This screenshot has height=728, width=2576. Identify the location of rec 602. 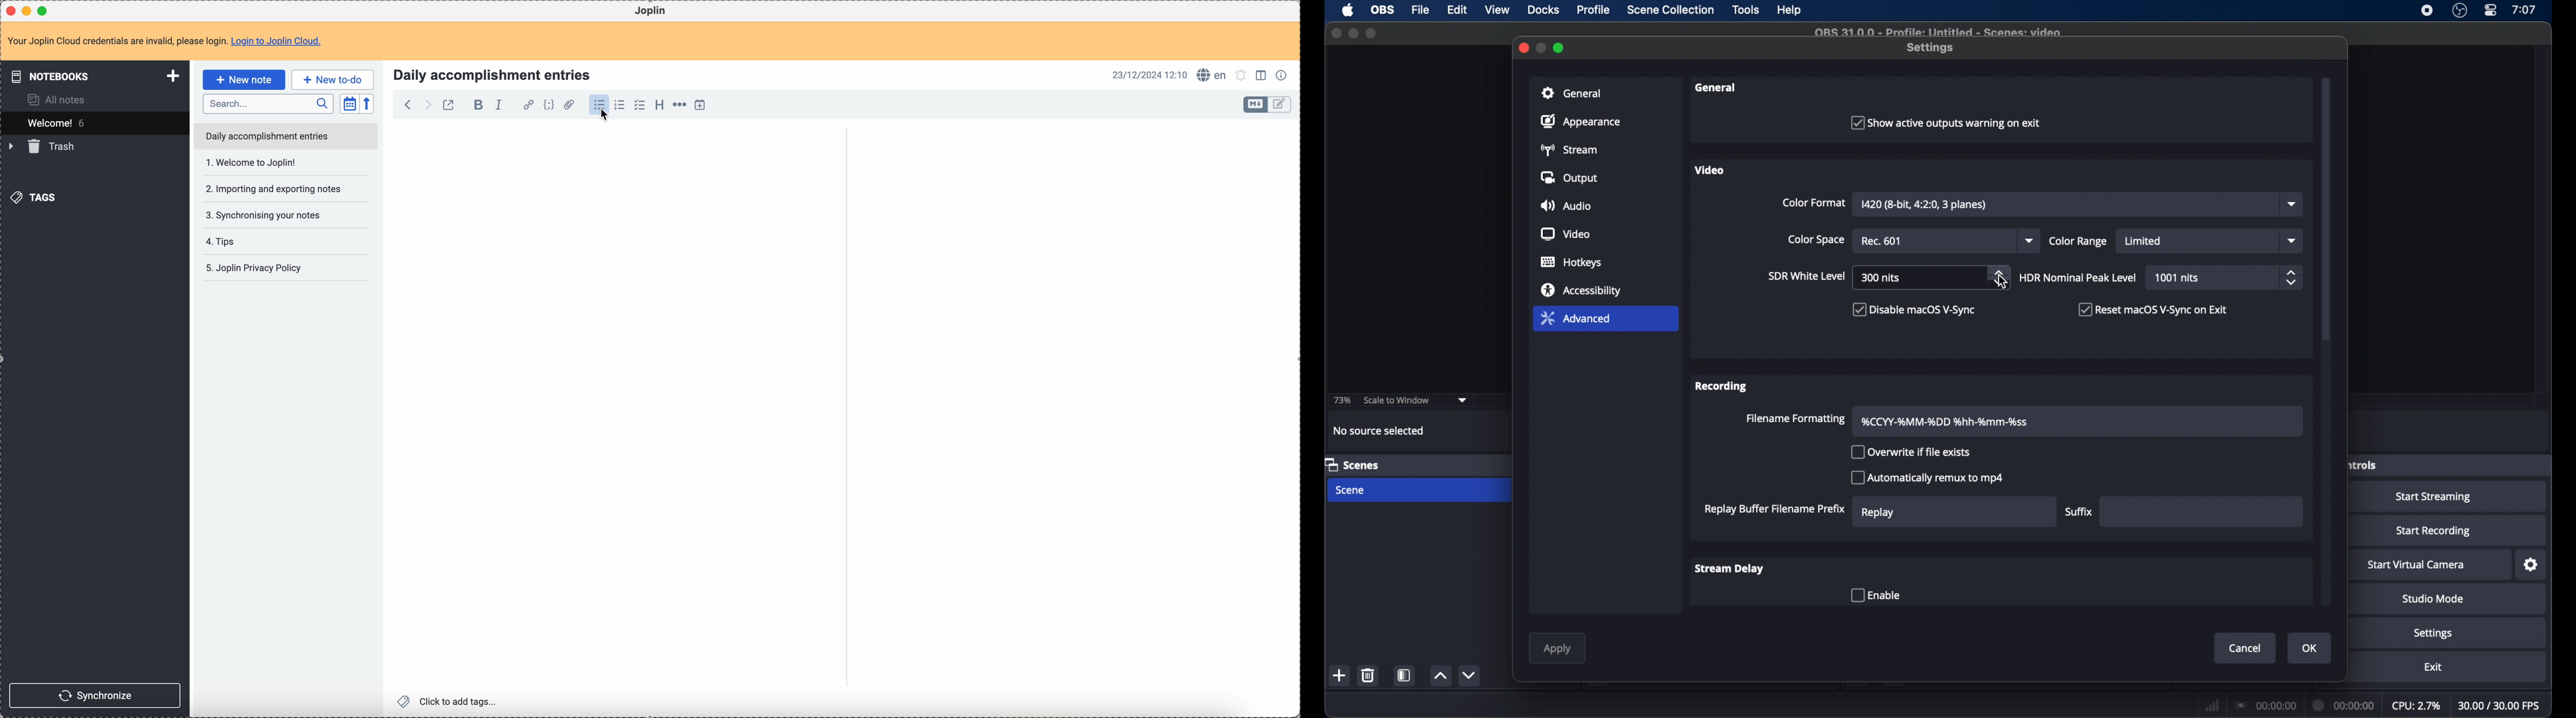
(1881, 241).